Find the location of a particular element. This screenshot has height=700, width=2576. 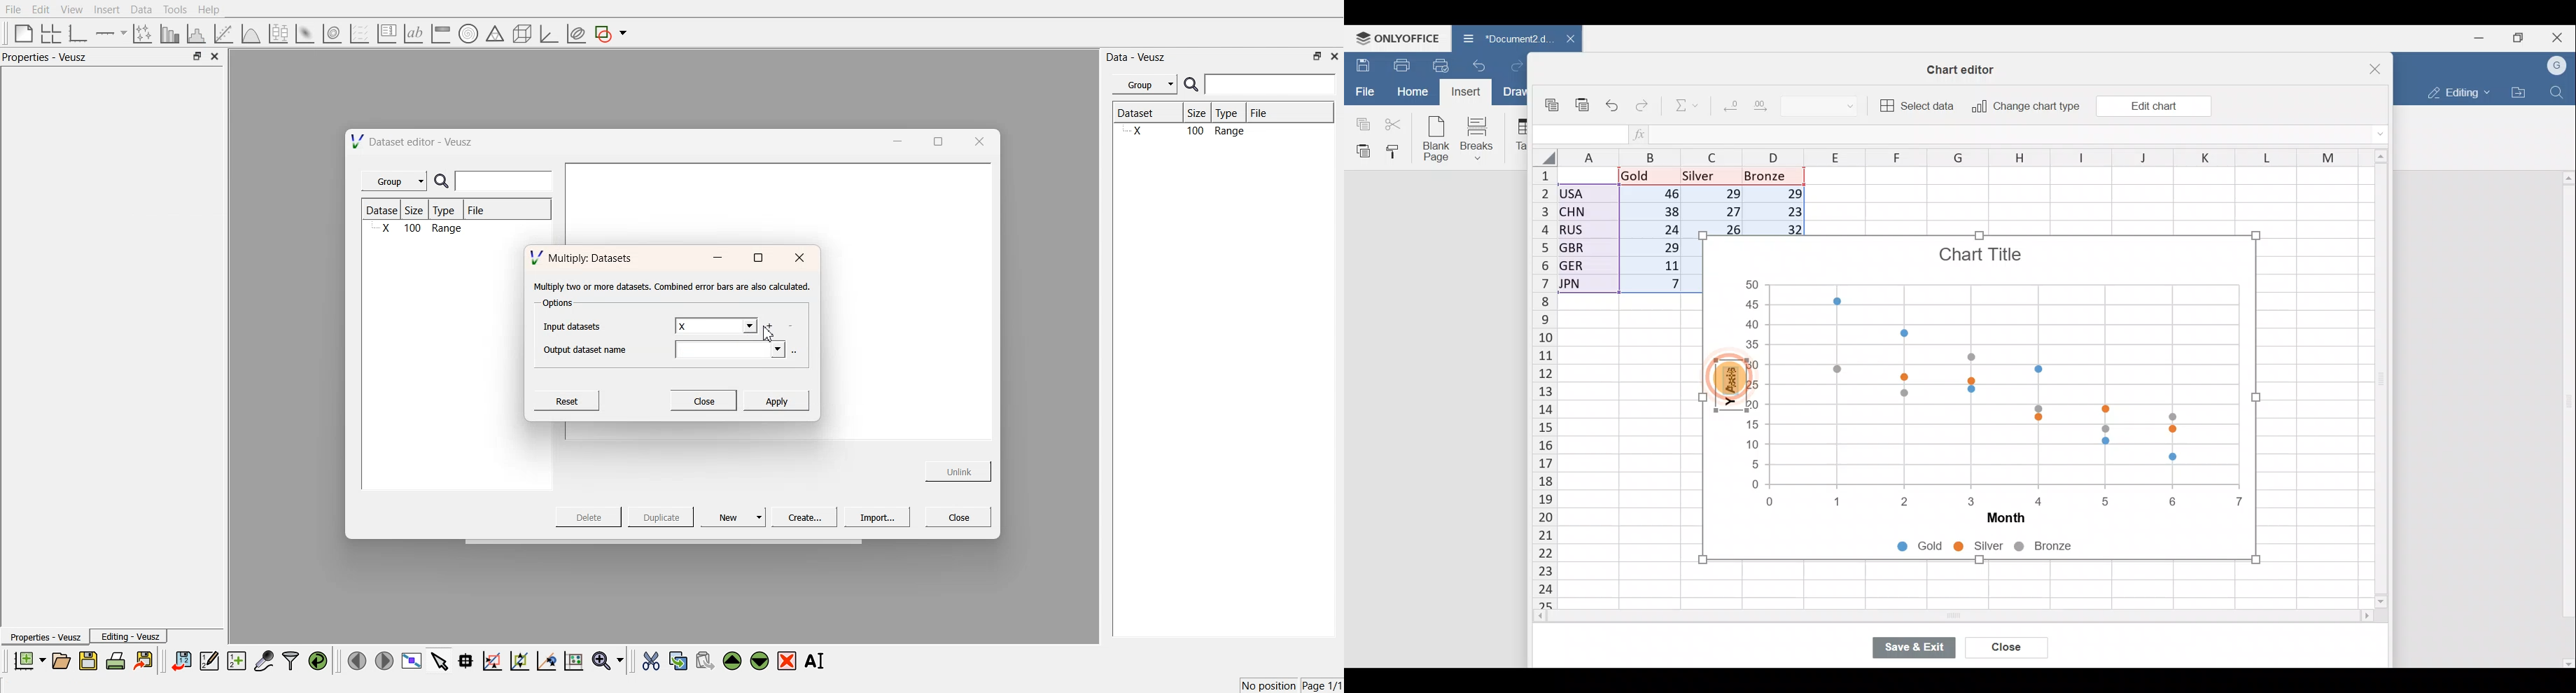

File is located at coordinates (1362, 92).